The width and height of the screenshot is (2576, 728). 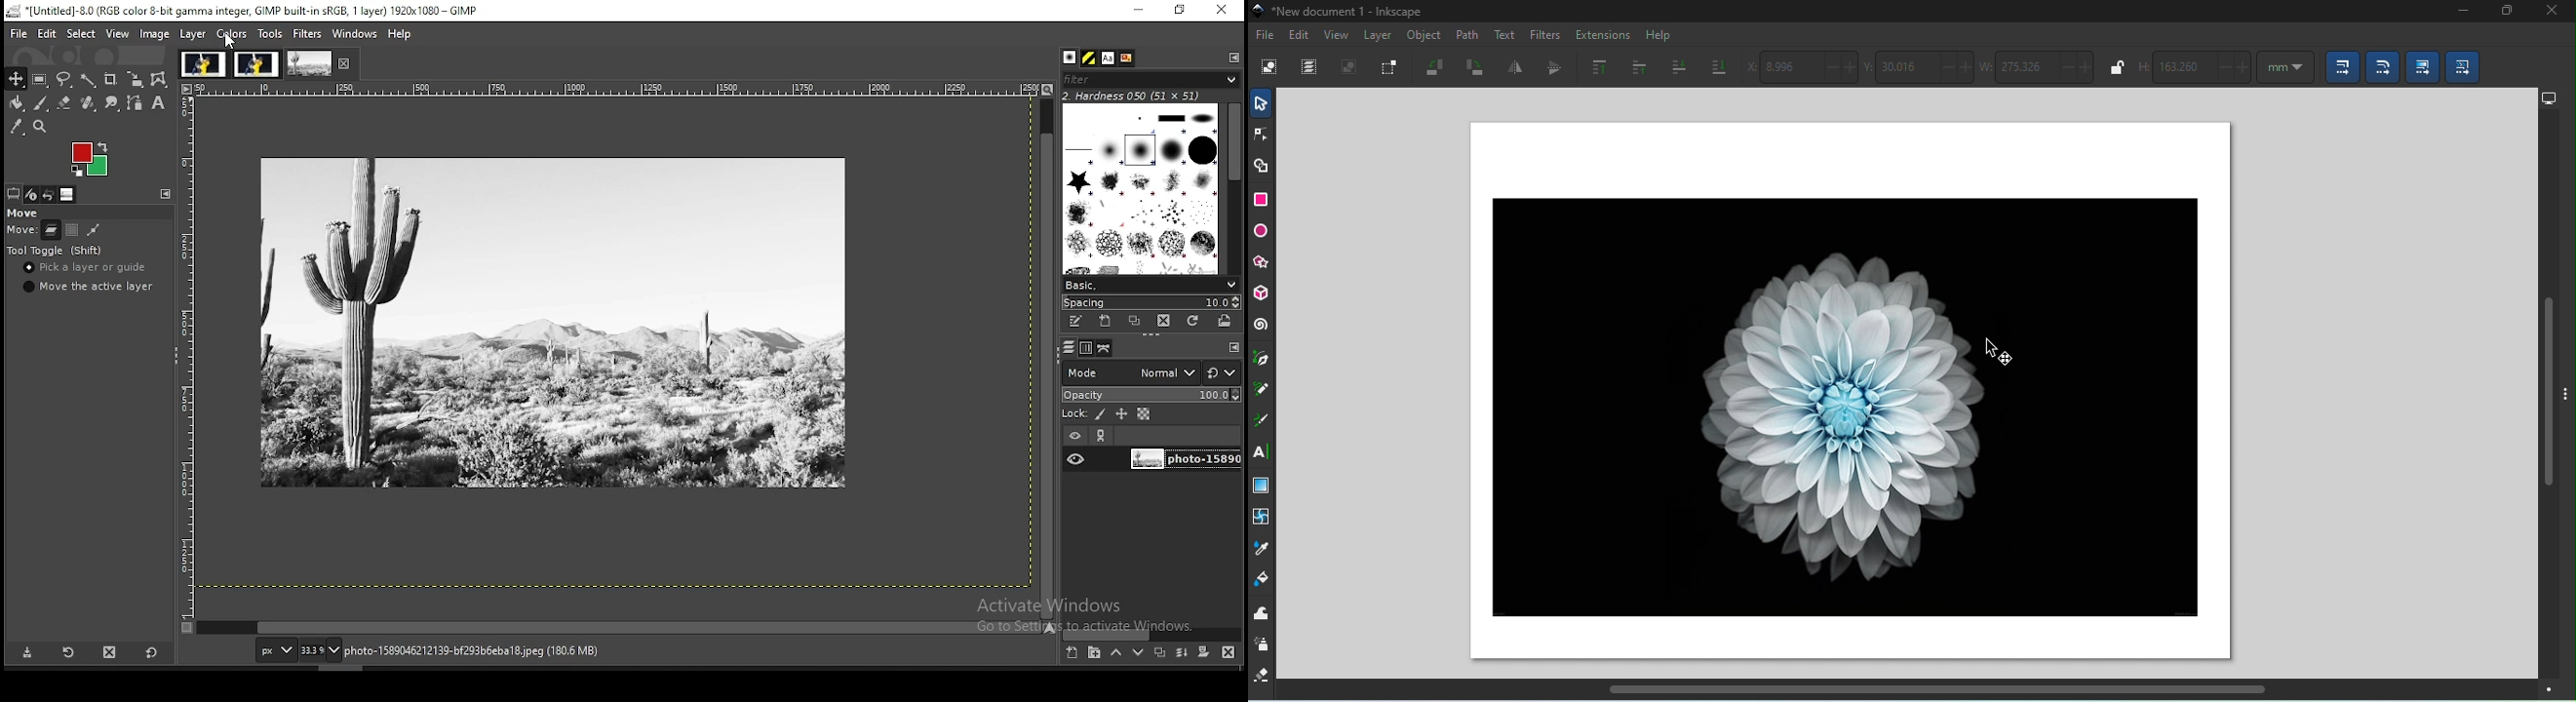 What do you see at coordinates (309, 63) in the screenshot?
I see `image` at bounding box center [309, 63].